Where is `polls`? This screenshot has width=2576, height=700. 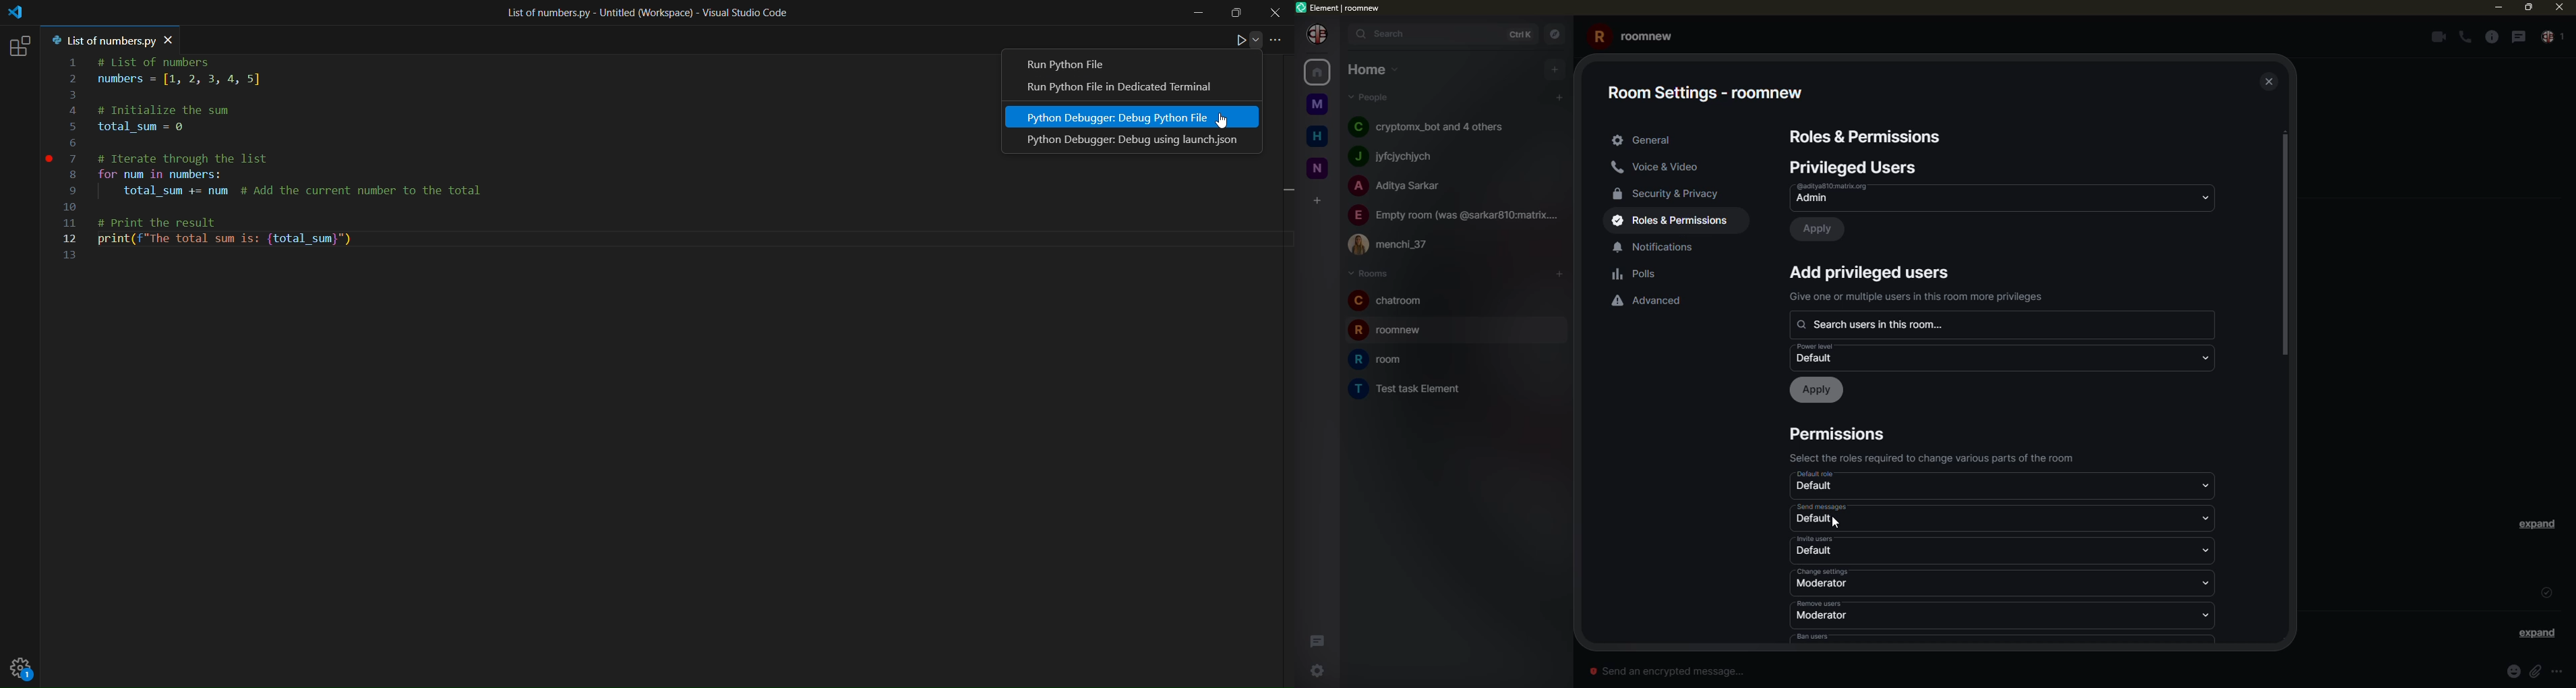 polls is located at coordinates (1638, 275).